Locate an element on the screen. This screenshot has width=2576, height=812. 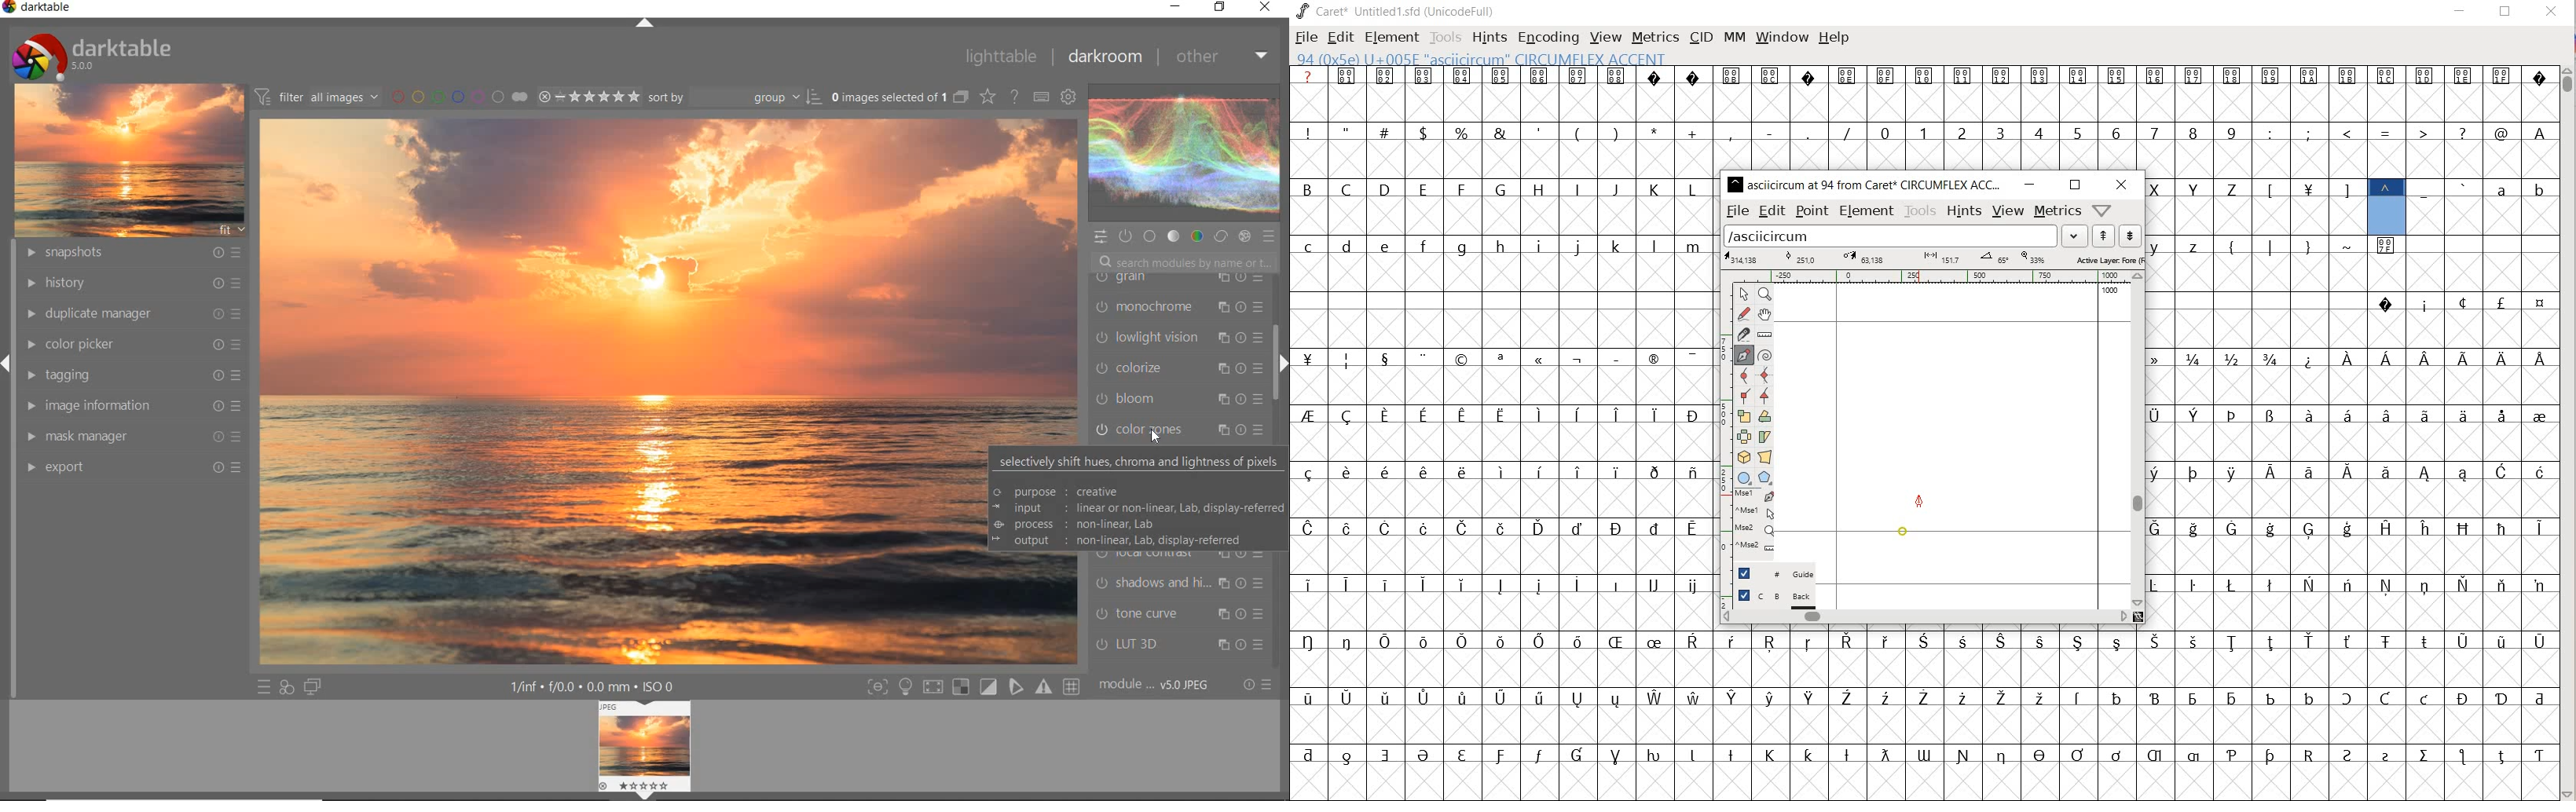
QUICK ACCESS PANEL is located at coordinates (1102, 236).